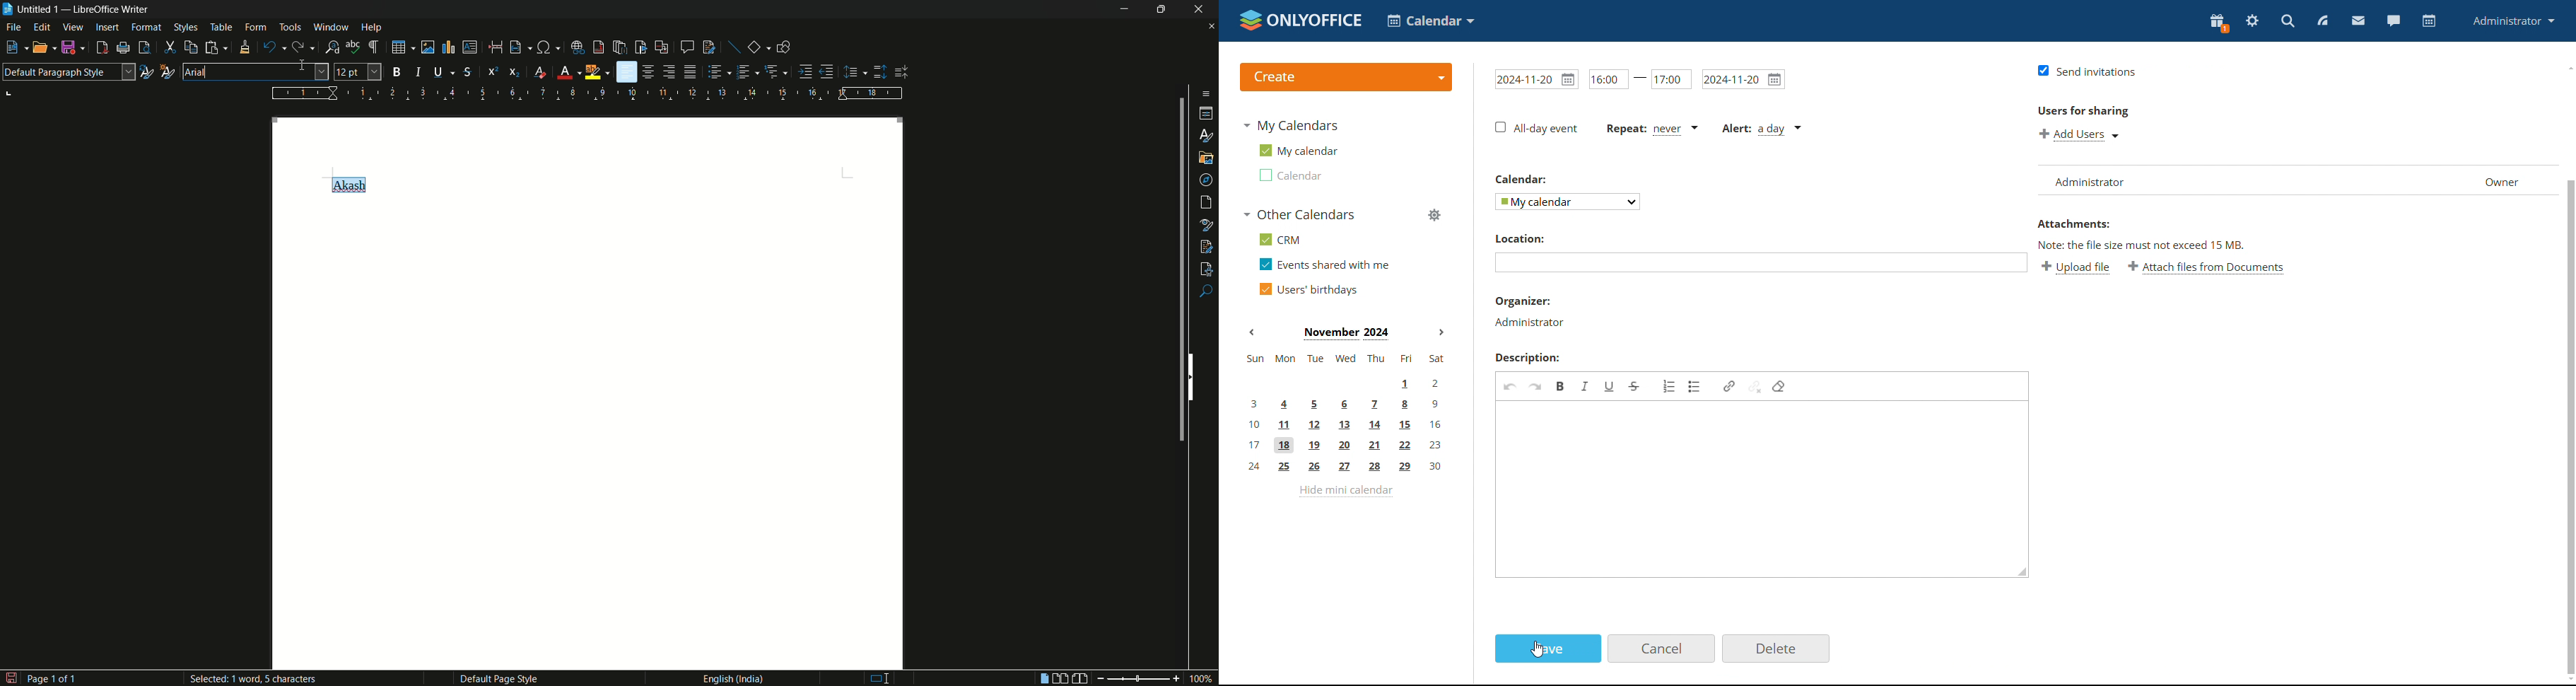 This screenshot has width=2576, height=700. Describe the element at coordinates (422, 72) in the screenshot. I see `italic` at that location.